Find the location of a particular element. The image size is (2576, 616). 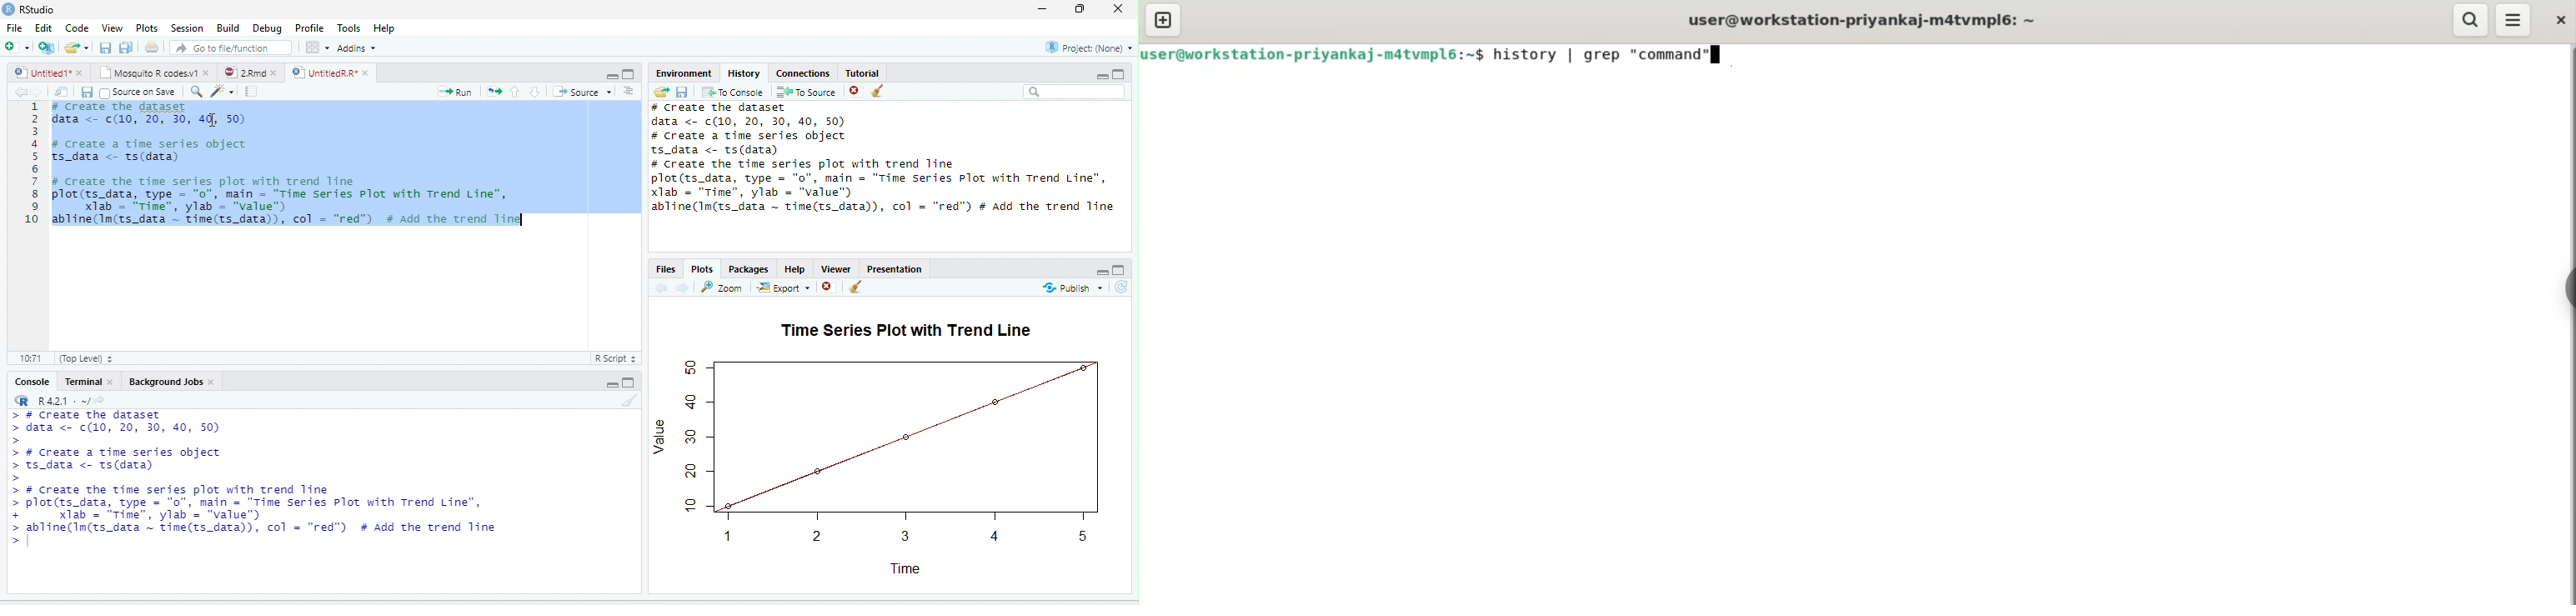

Source is located at coordinates (582, 92).